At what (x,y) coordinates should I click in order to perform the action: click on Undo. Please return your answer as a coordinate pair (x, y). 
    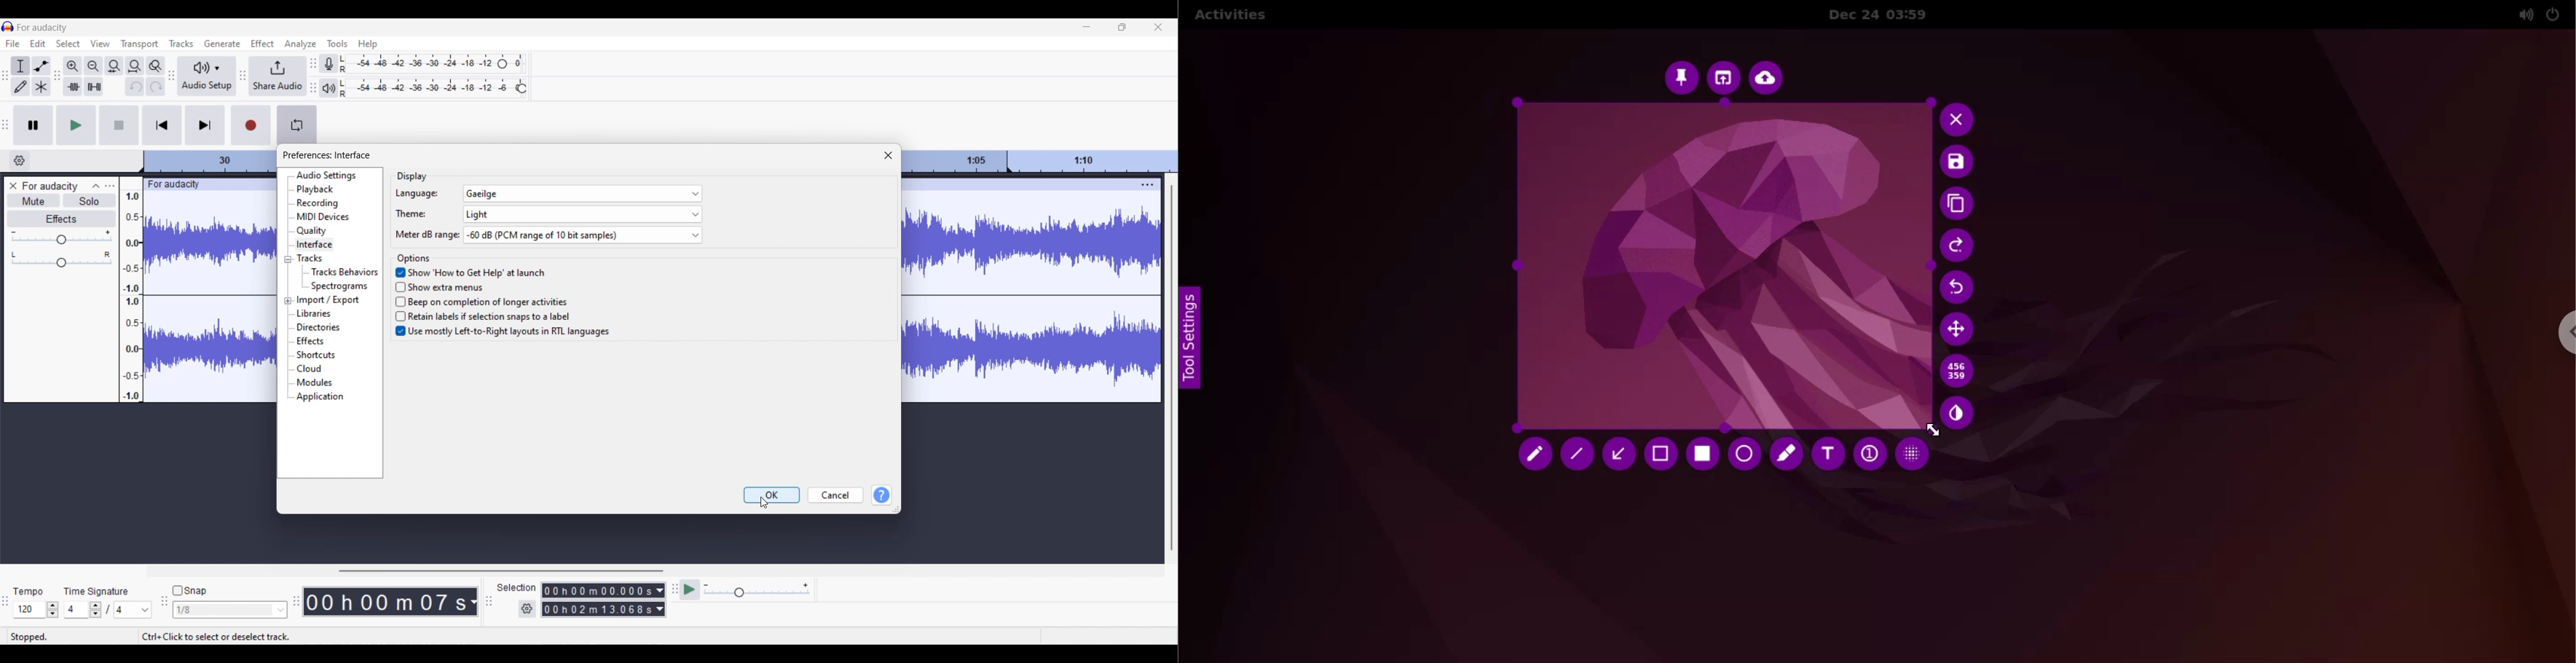
    Looking at the image, I should click on (134, 86).